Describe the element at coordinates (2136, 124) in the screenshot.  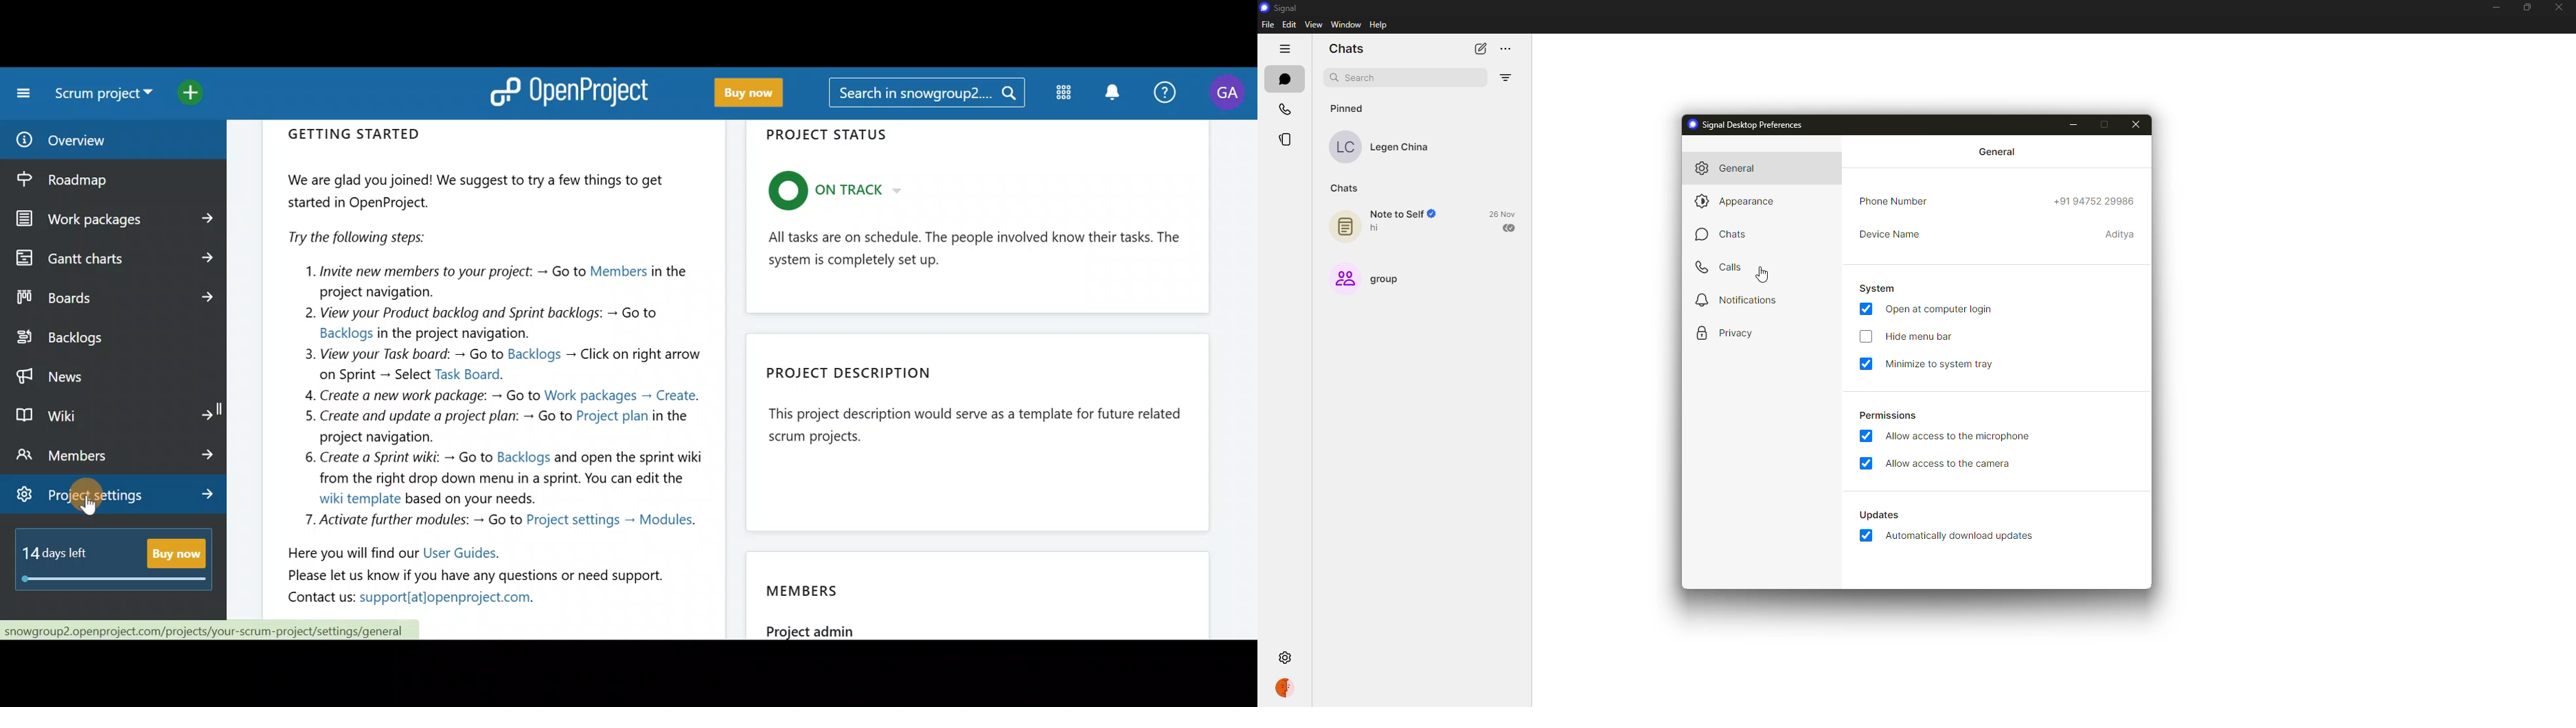
I see `close` at that location.